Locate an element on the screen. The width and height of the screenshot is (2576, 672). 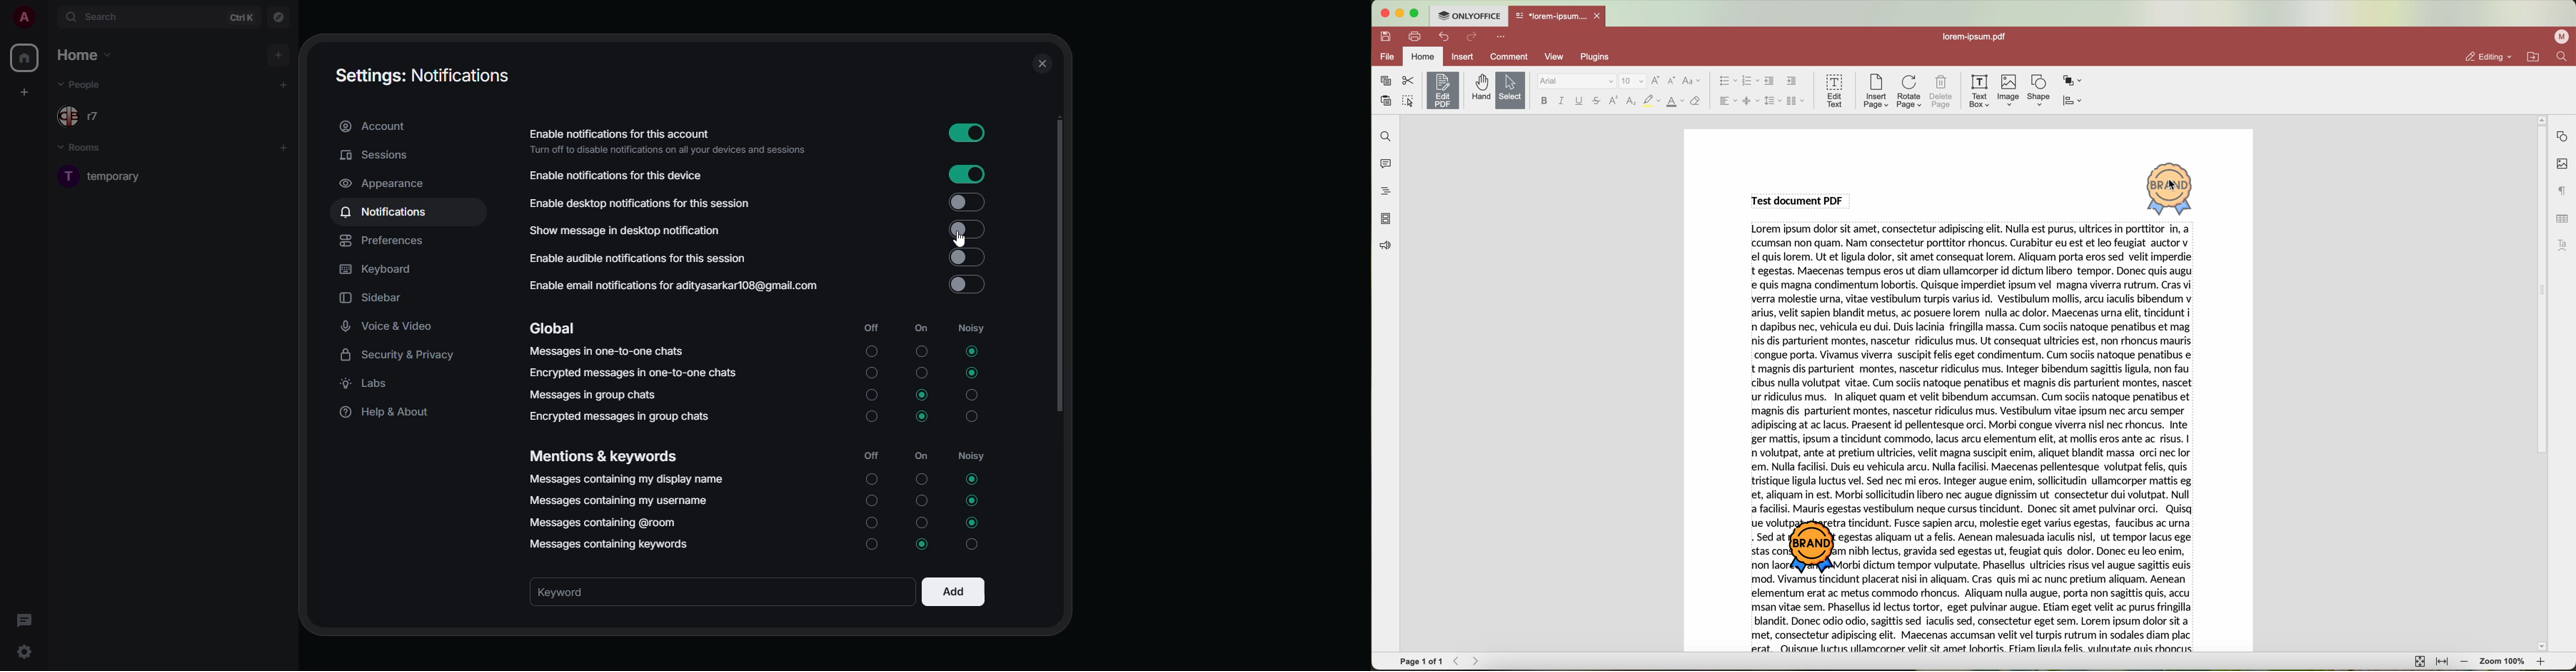
messages containing username is located at coordinates (618, 500).